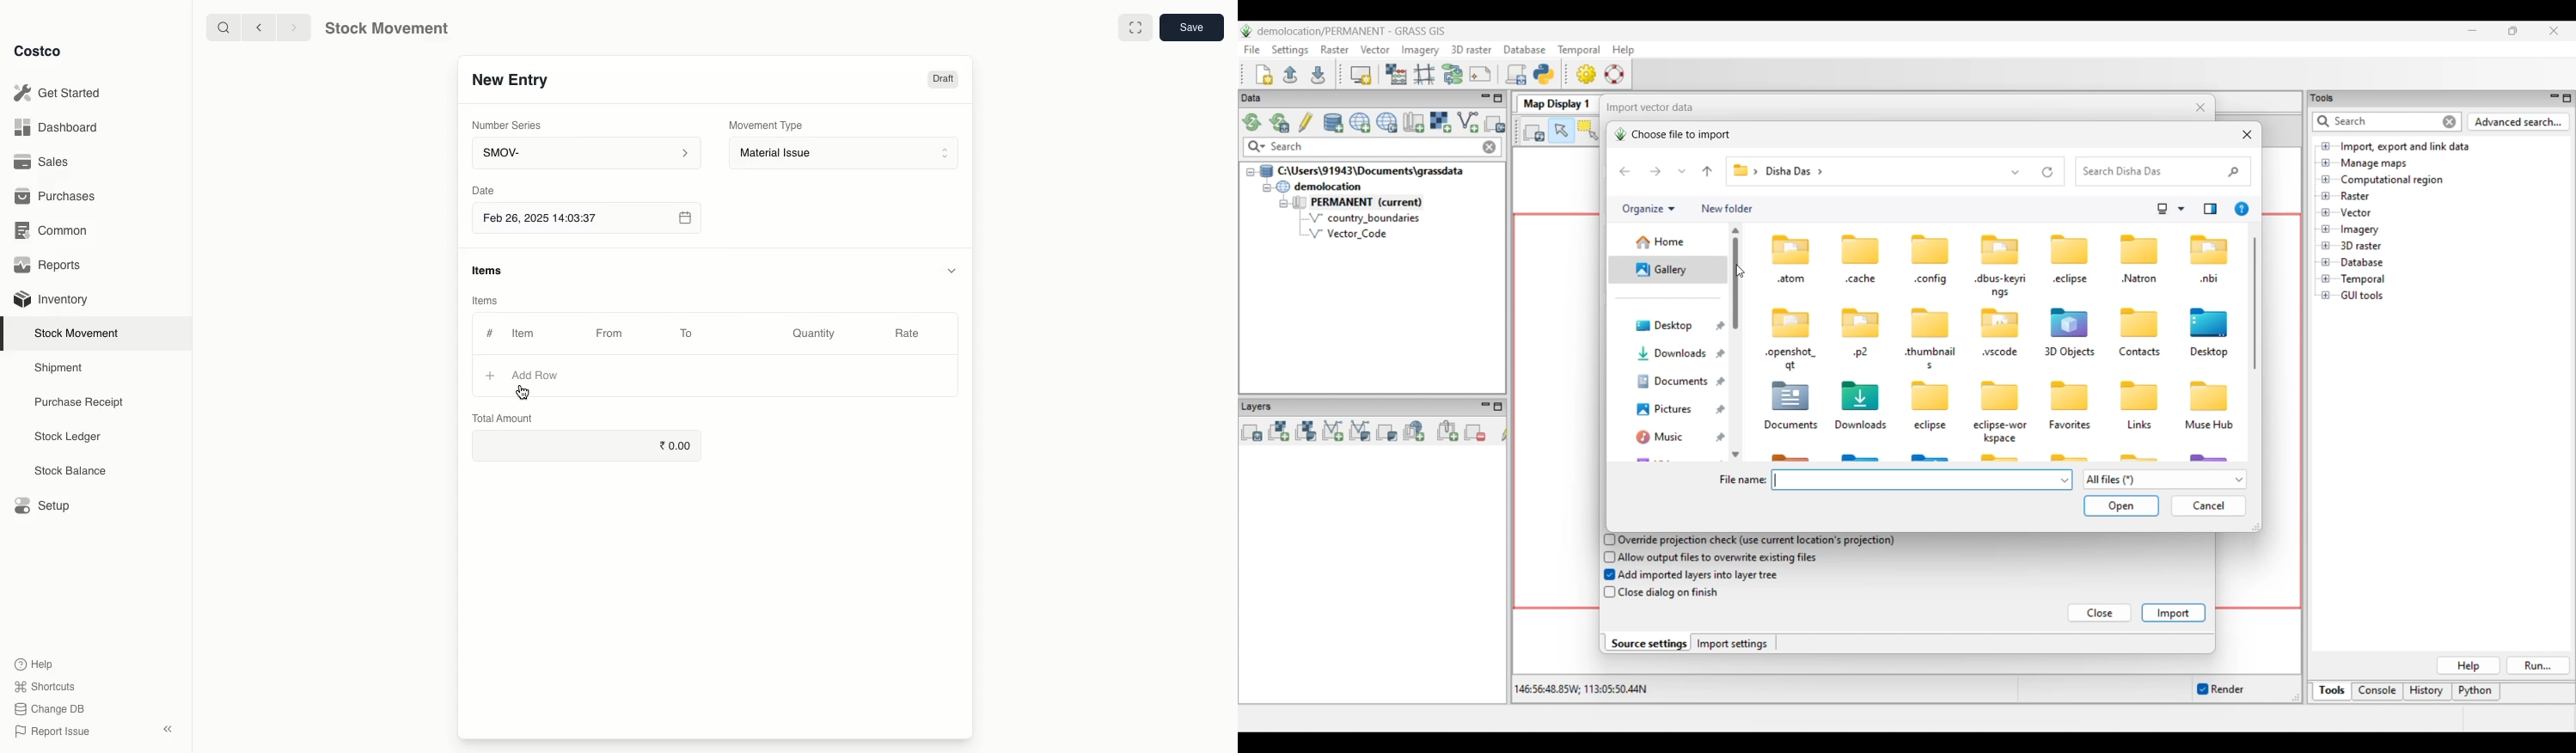 The width and height of the screenshot is (2576, 756). What do you see at coordinates (954, 269) in the screenshot?
I see `hide` at bounding box center [954, 269].